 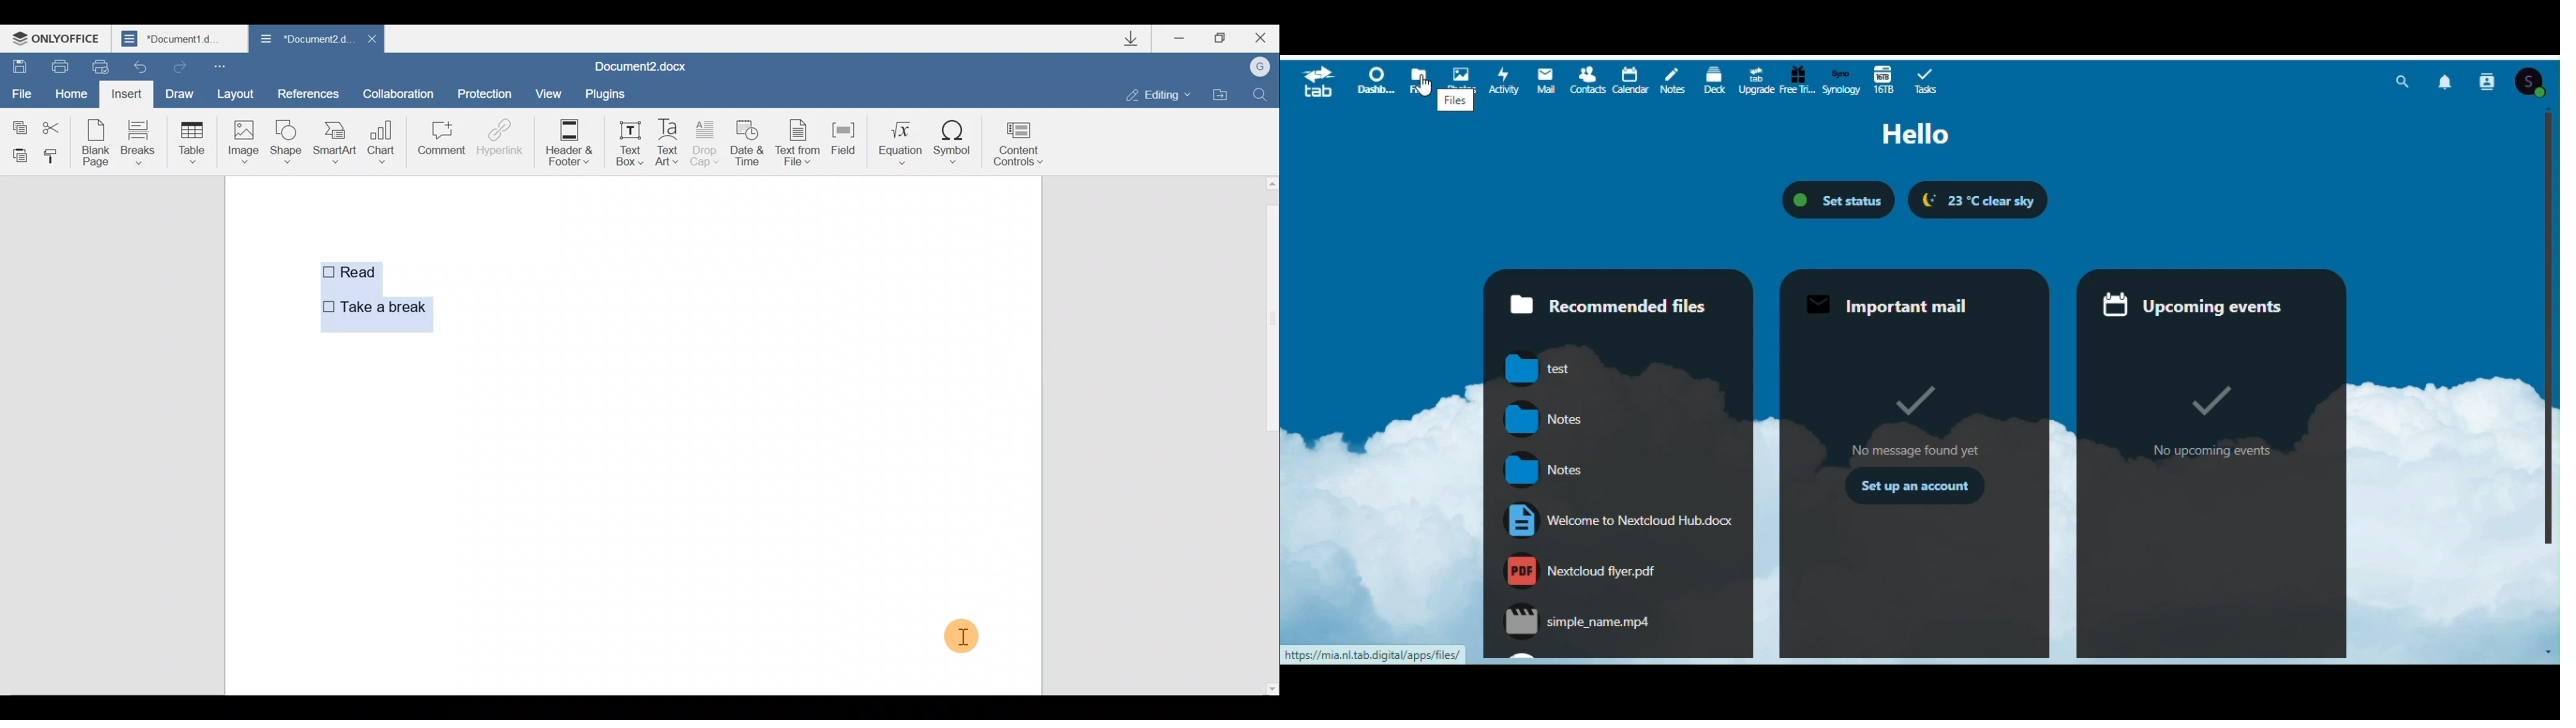 I want to click on no messages found yet, so click(x=1910, y=450).